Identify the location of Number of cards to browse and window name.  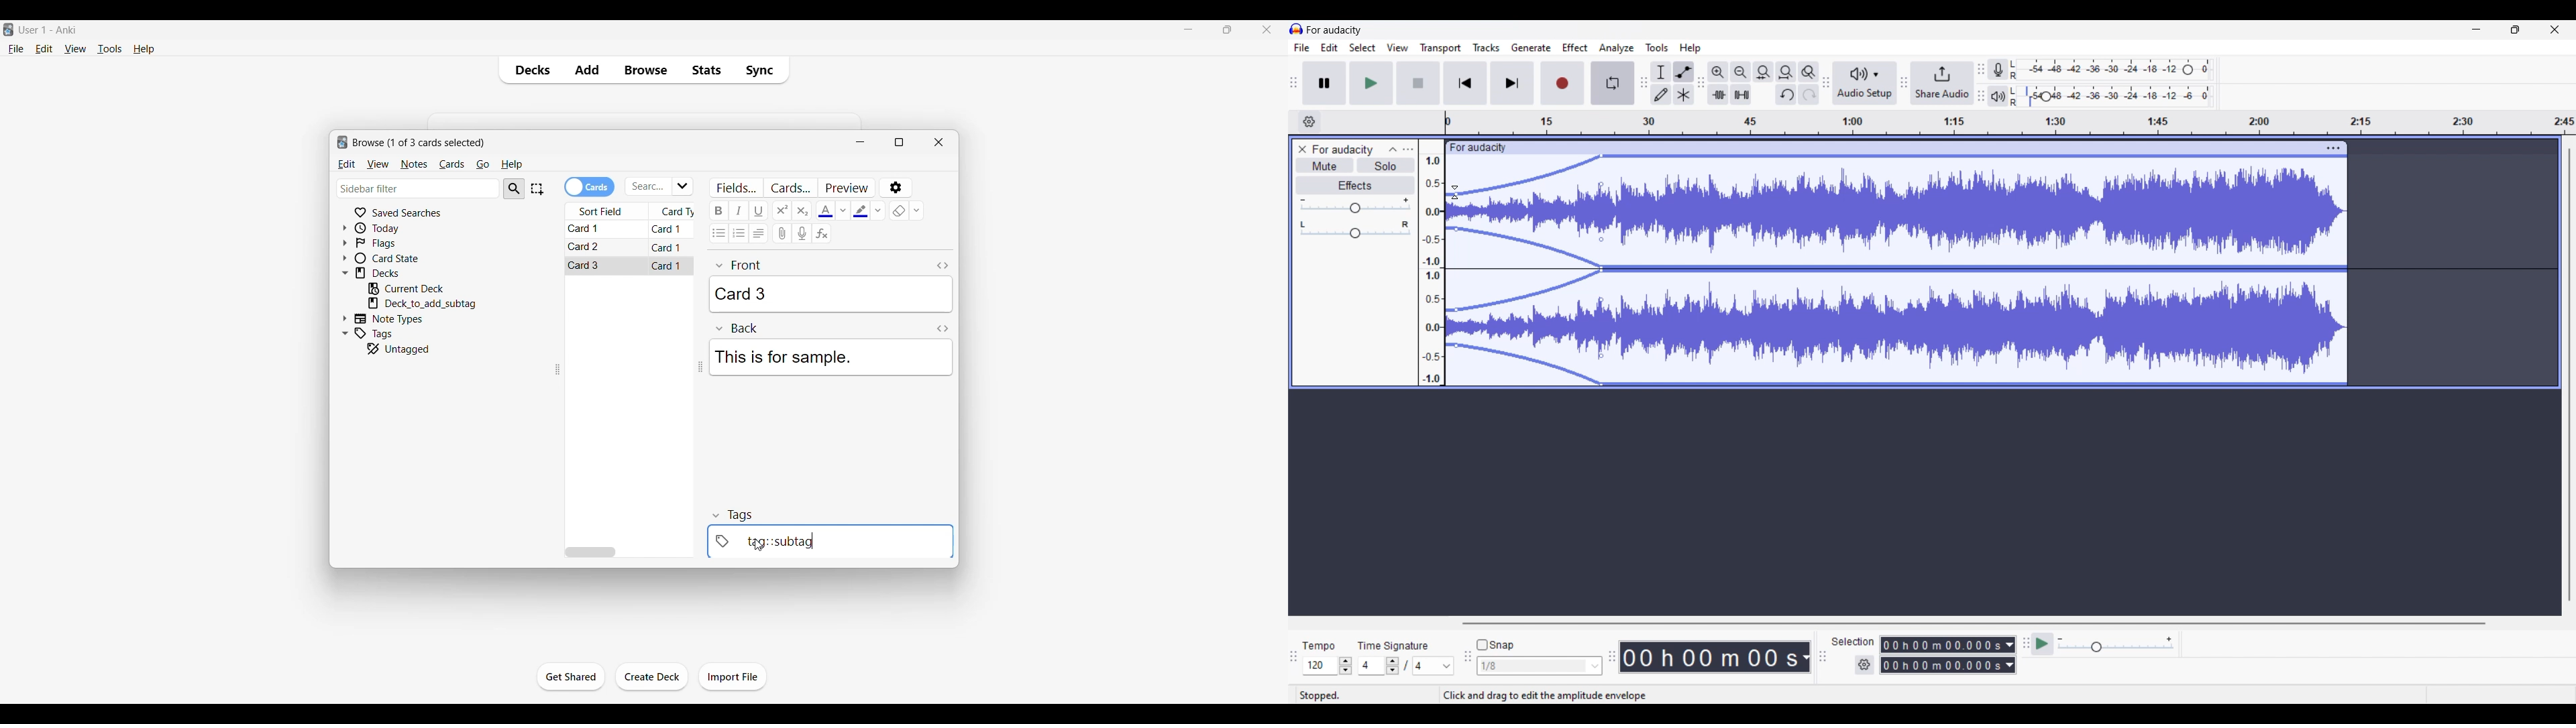
(419, 143).